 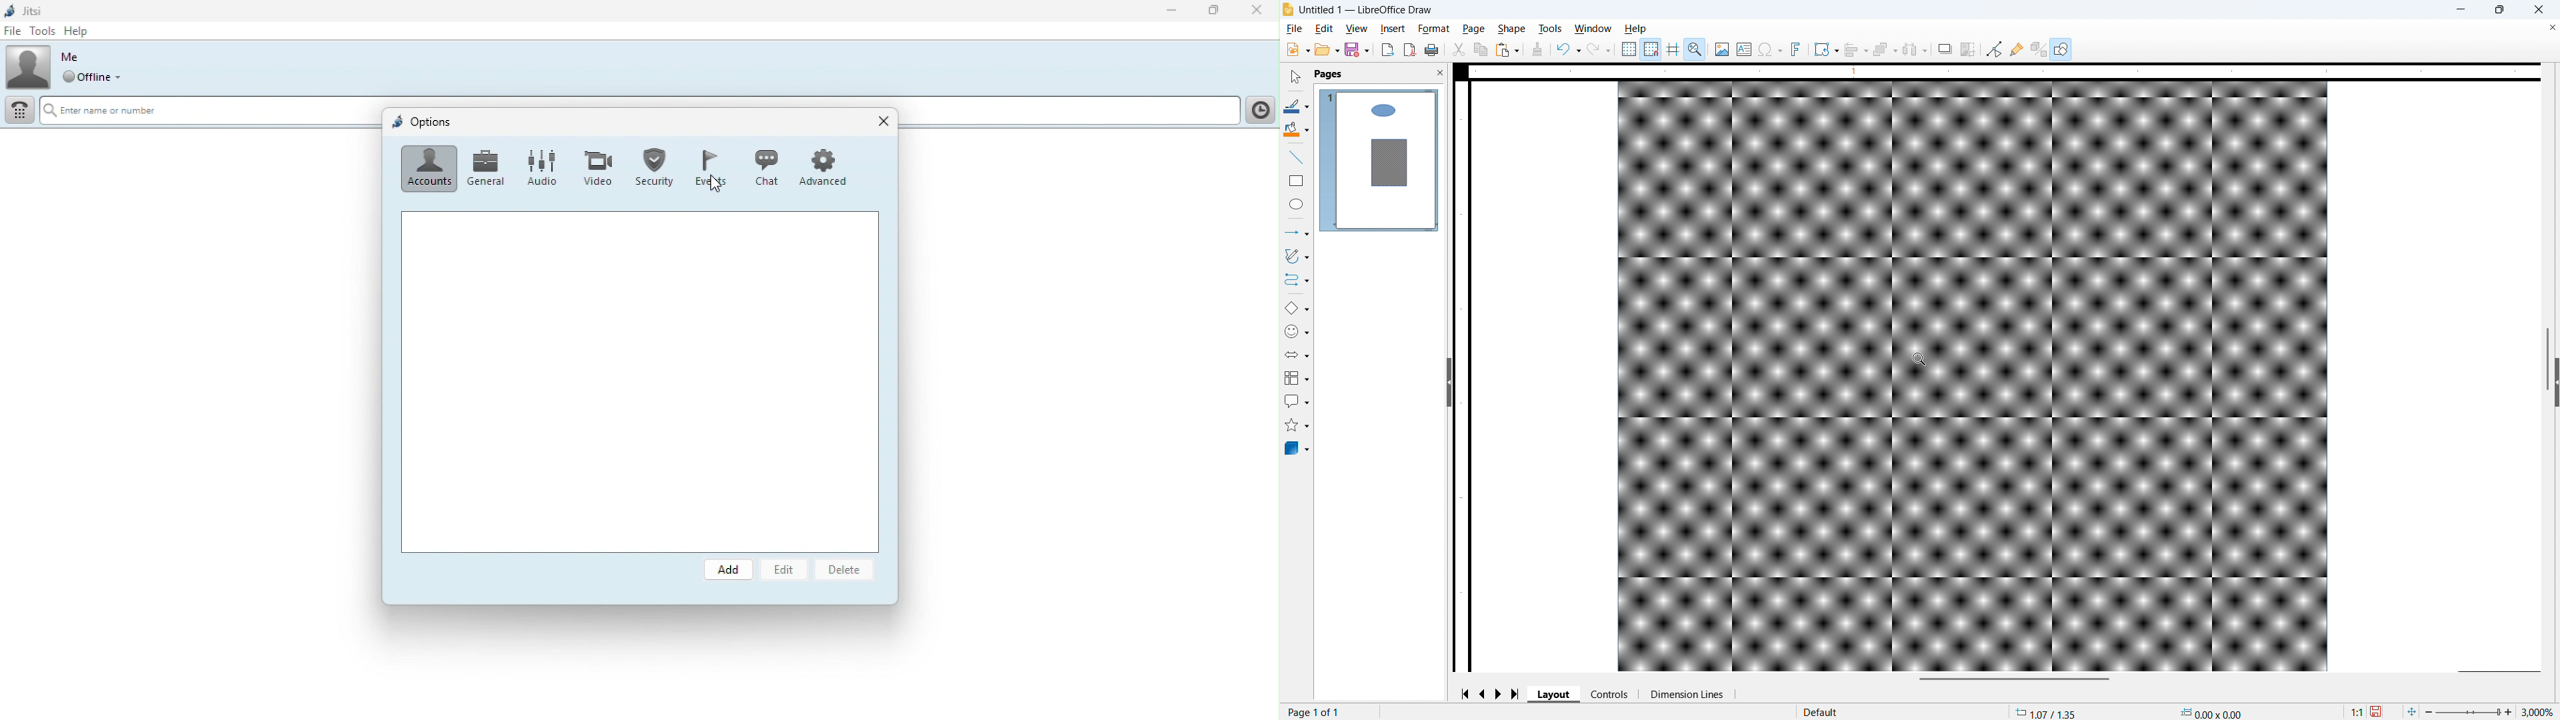 I want to click on delete, so click(x=841, y=571).